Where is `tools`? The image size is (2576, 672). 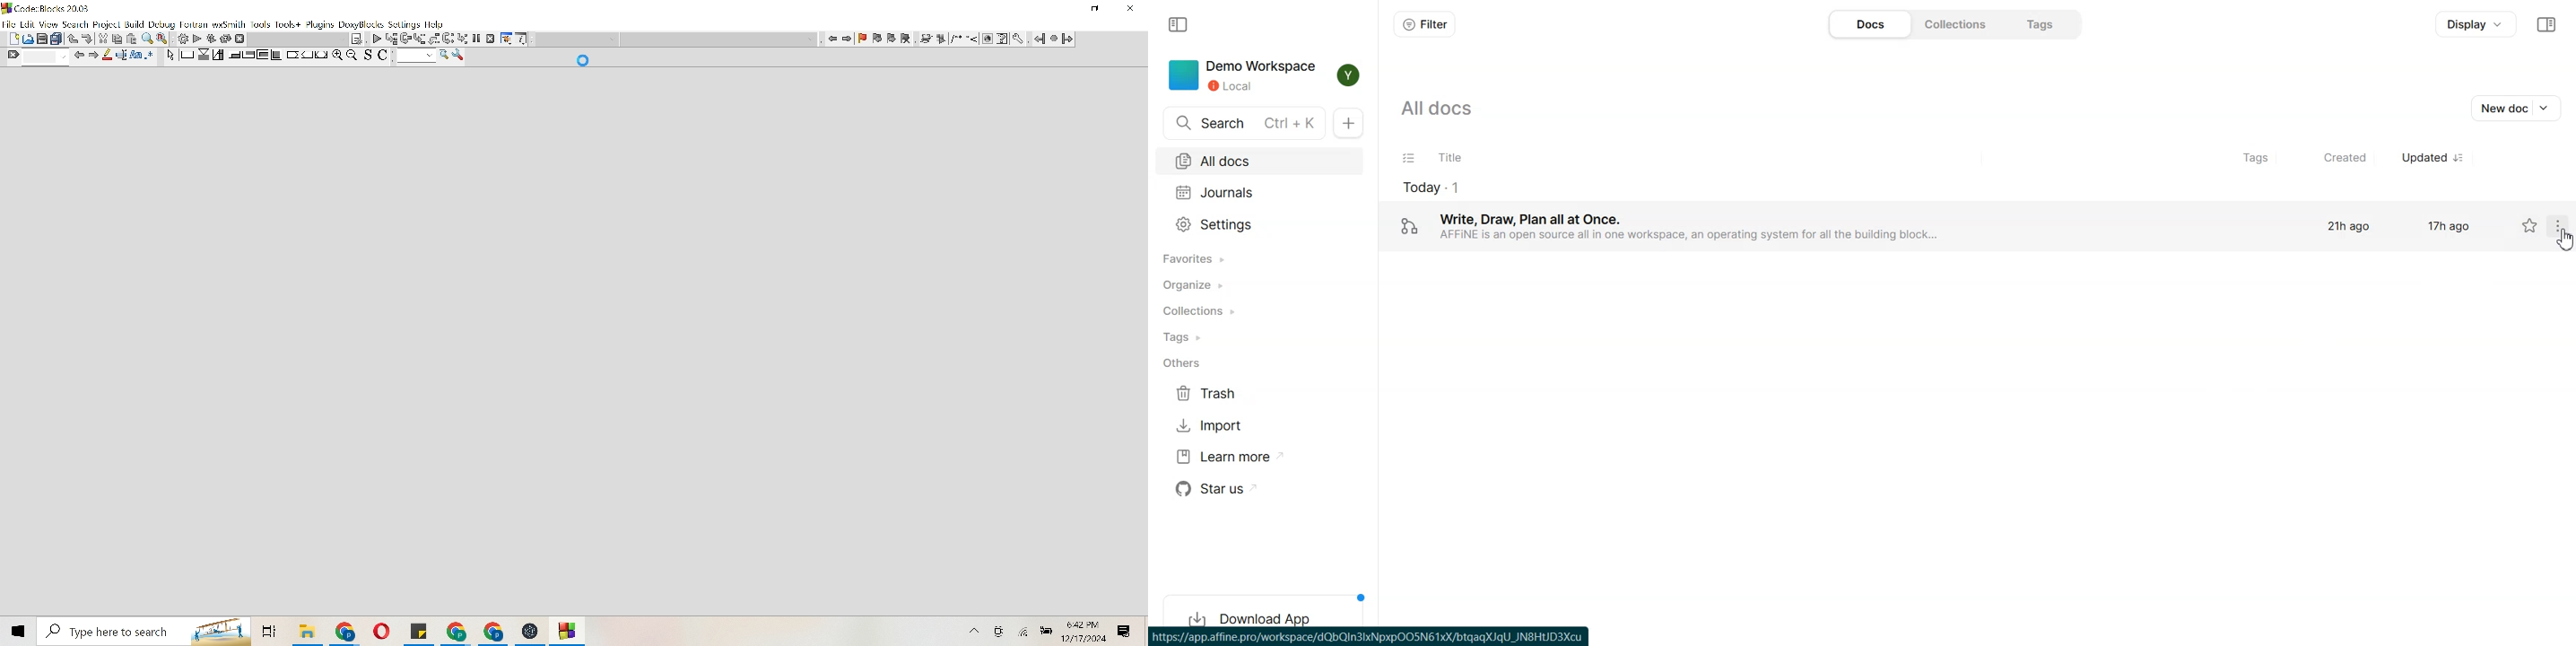 tools is located at coordinates (1020, 39).